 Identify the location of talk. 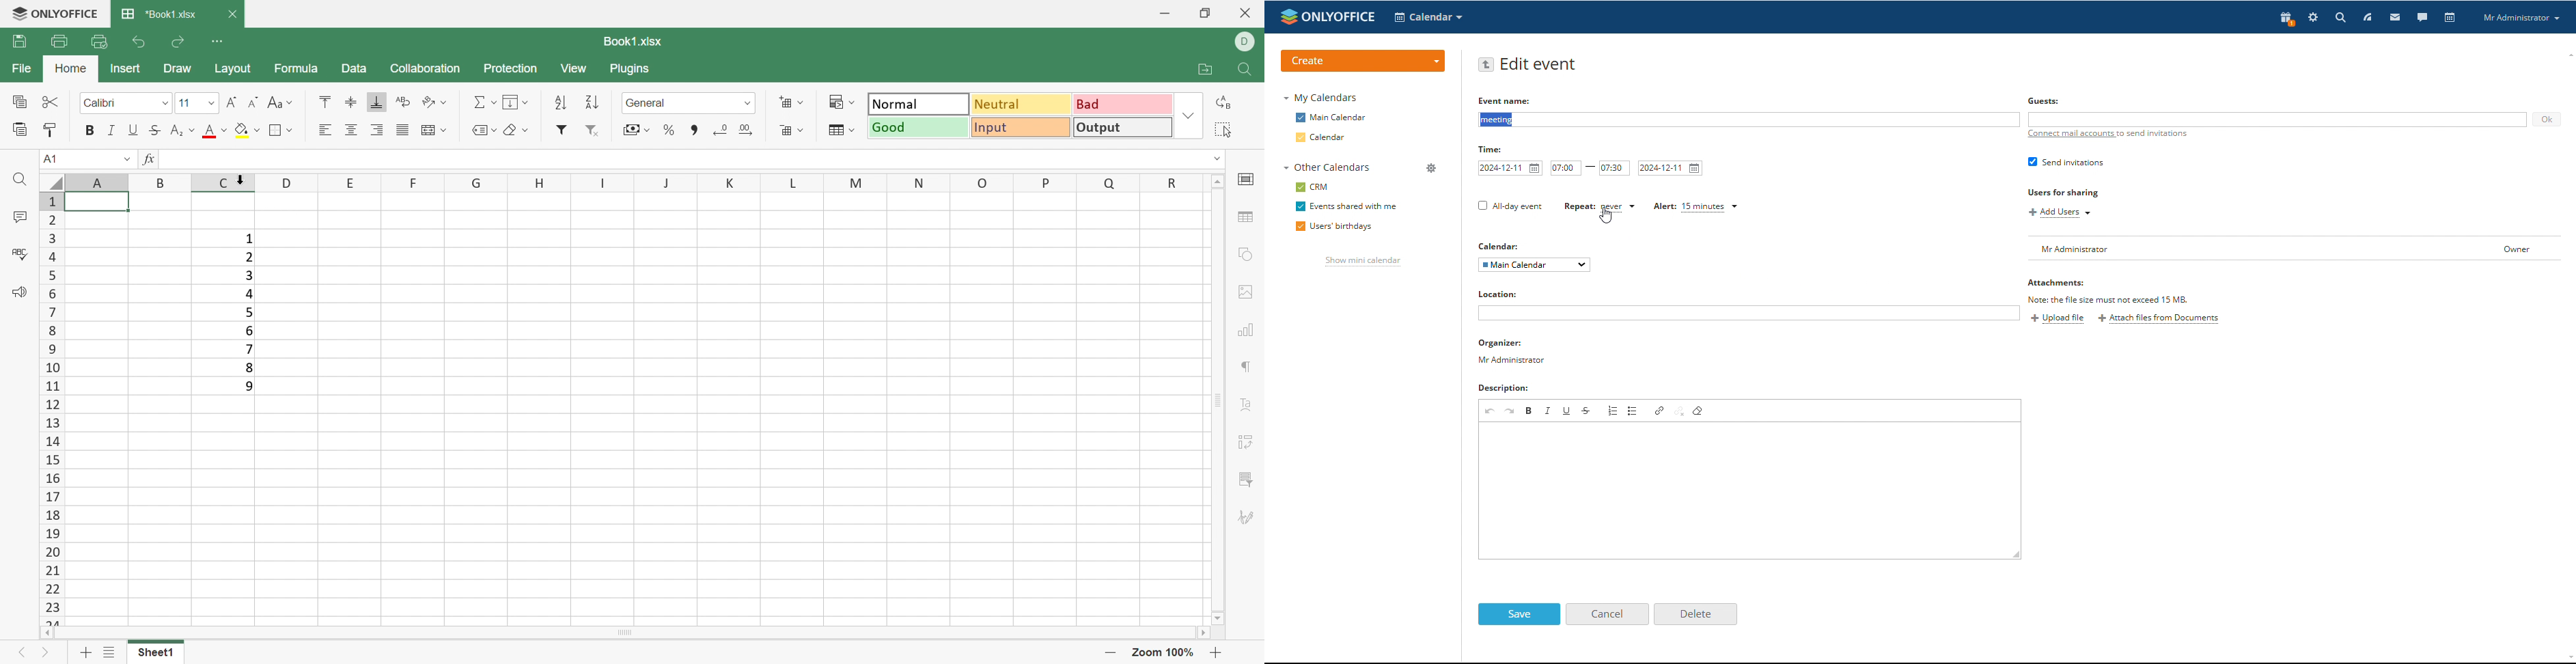
(2422, 18).